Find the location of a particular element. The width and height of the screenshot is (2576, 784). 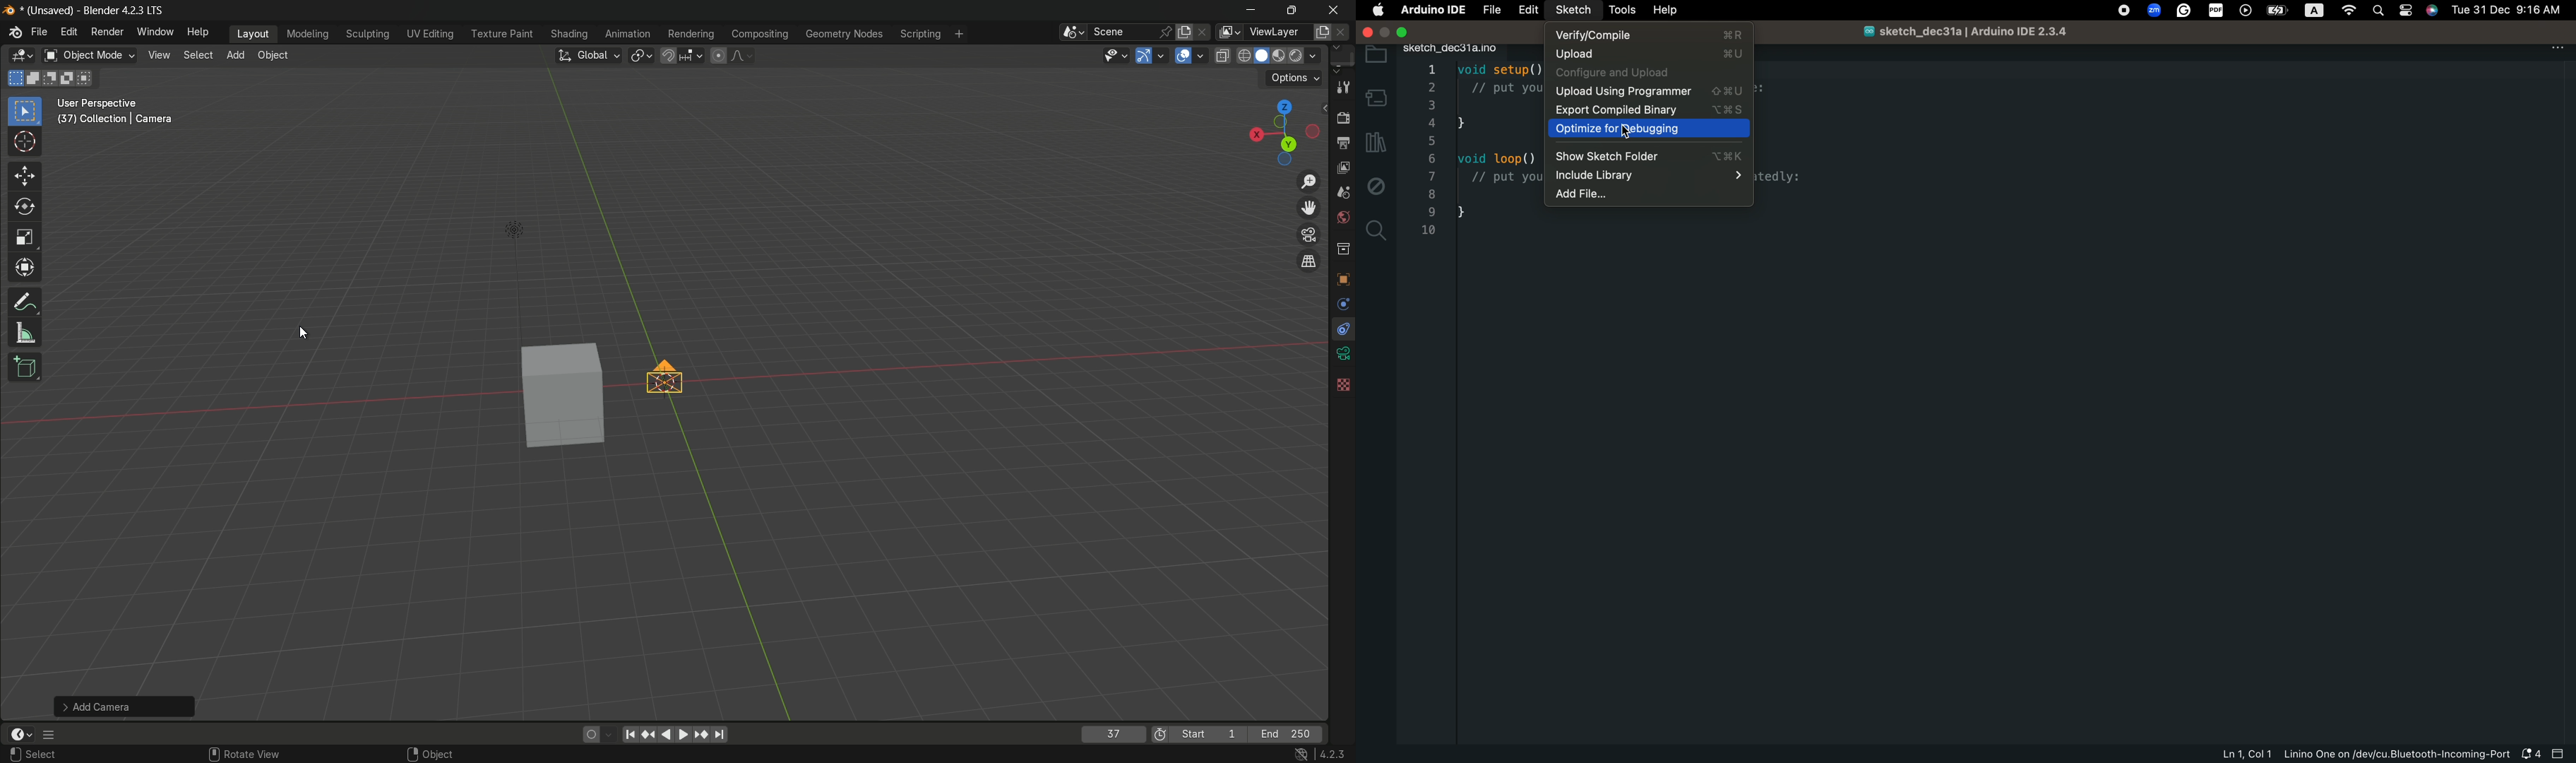

uv editing menu is located at coordinates (430, 33).